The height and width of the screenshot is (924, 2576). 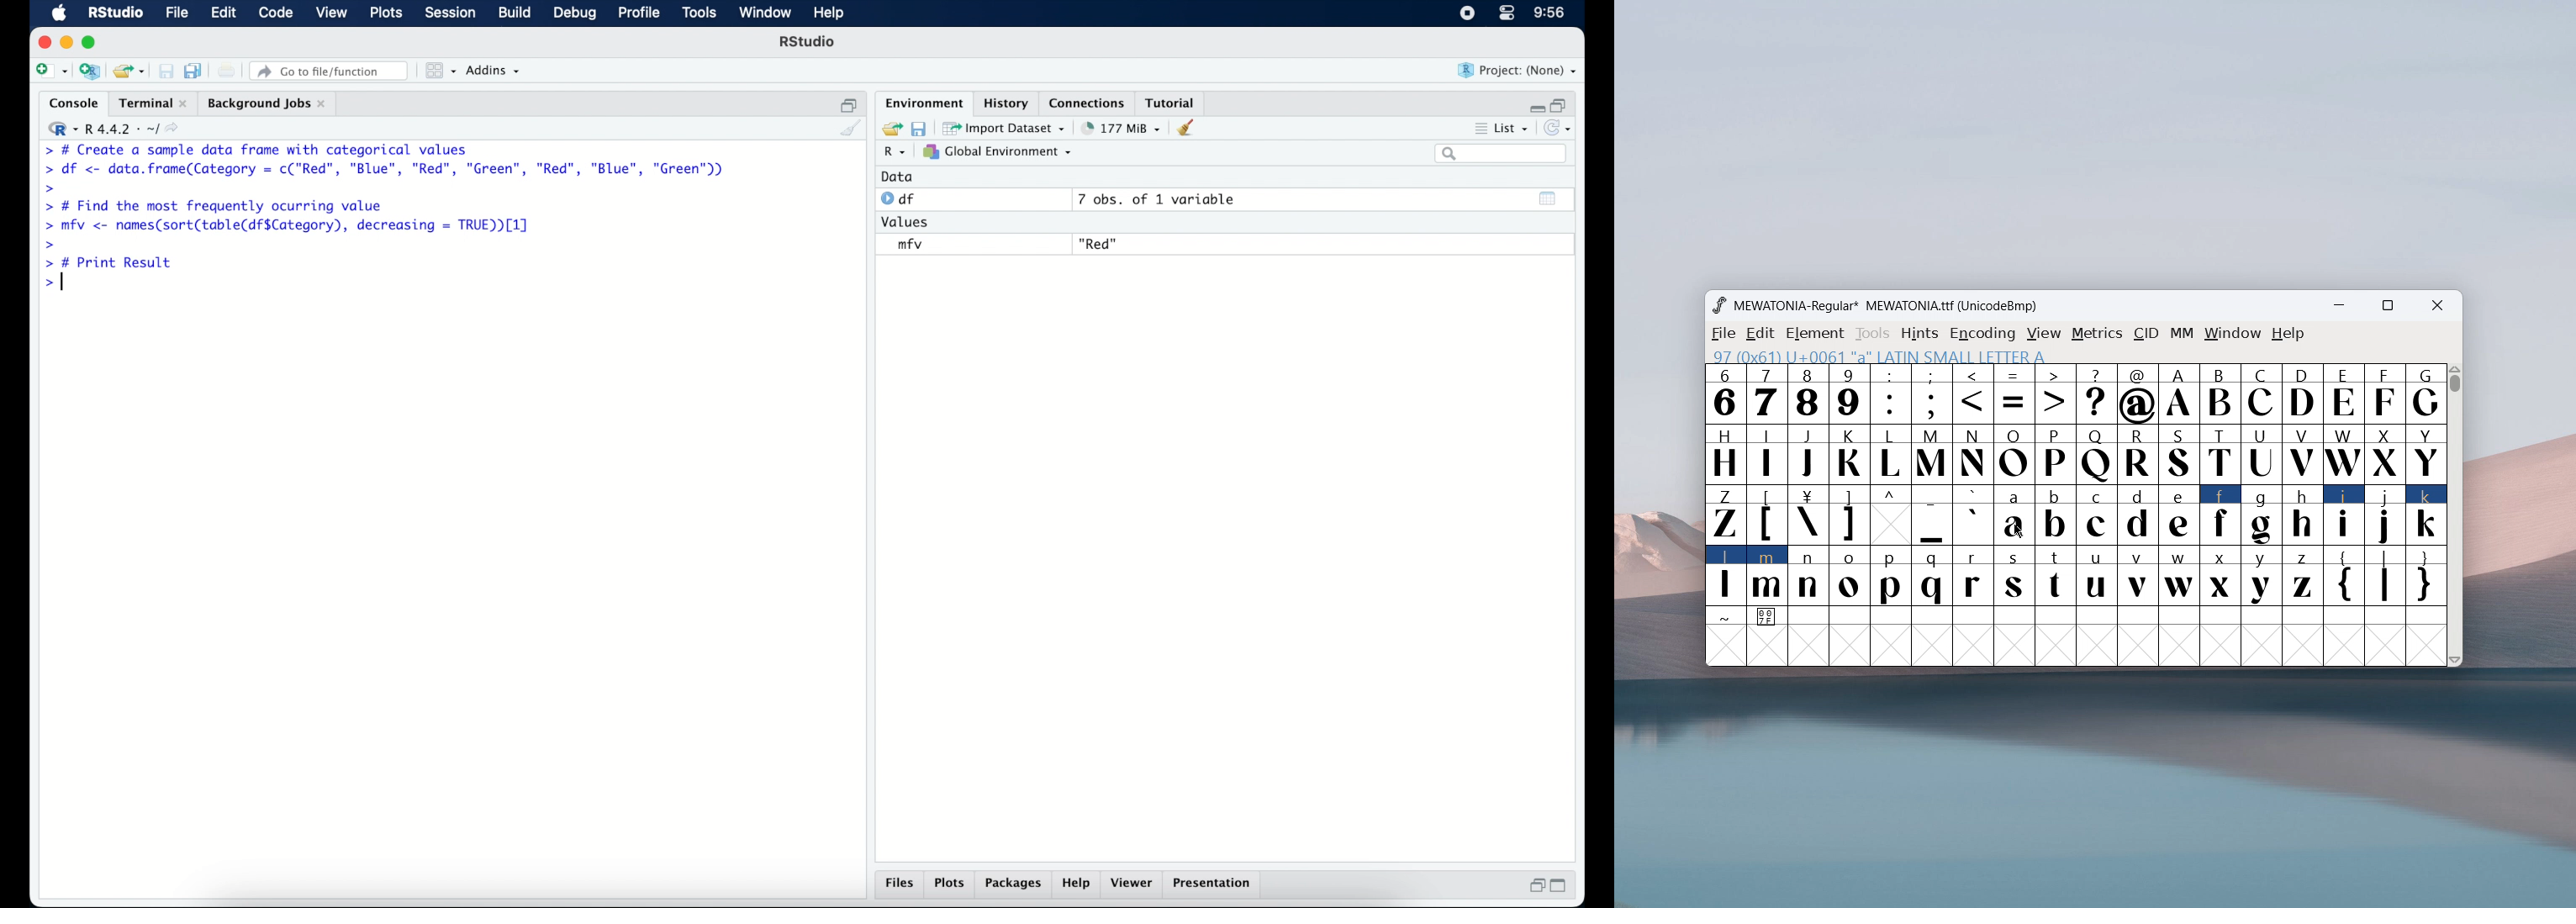 I want to click on z, so click(x=2302, y=576).